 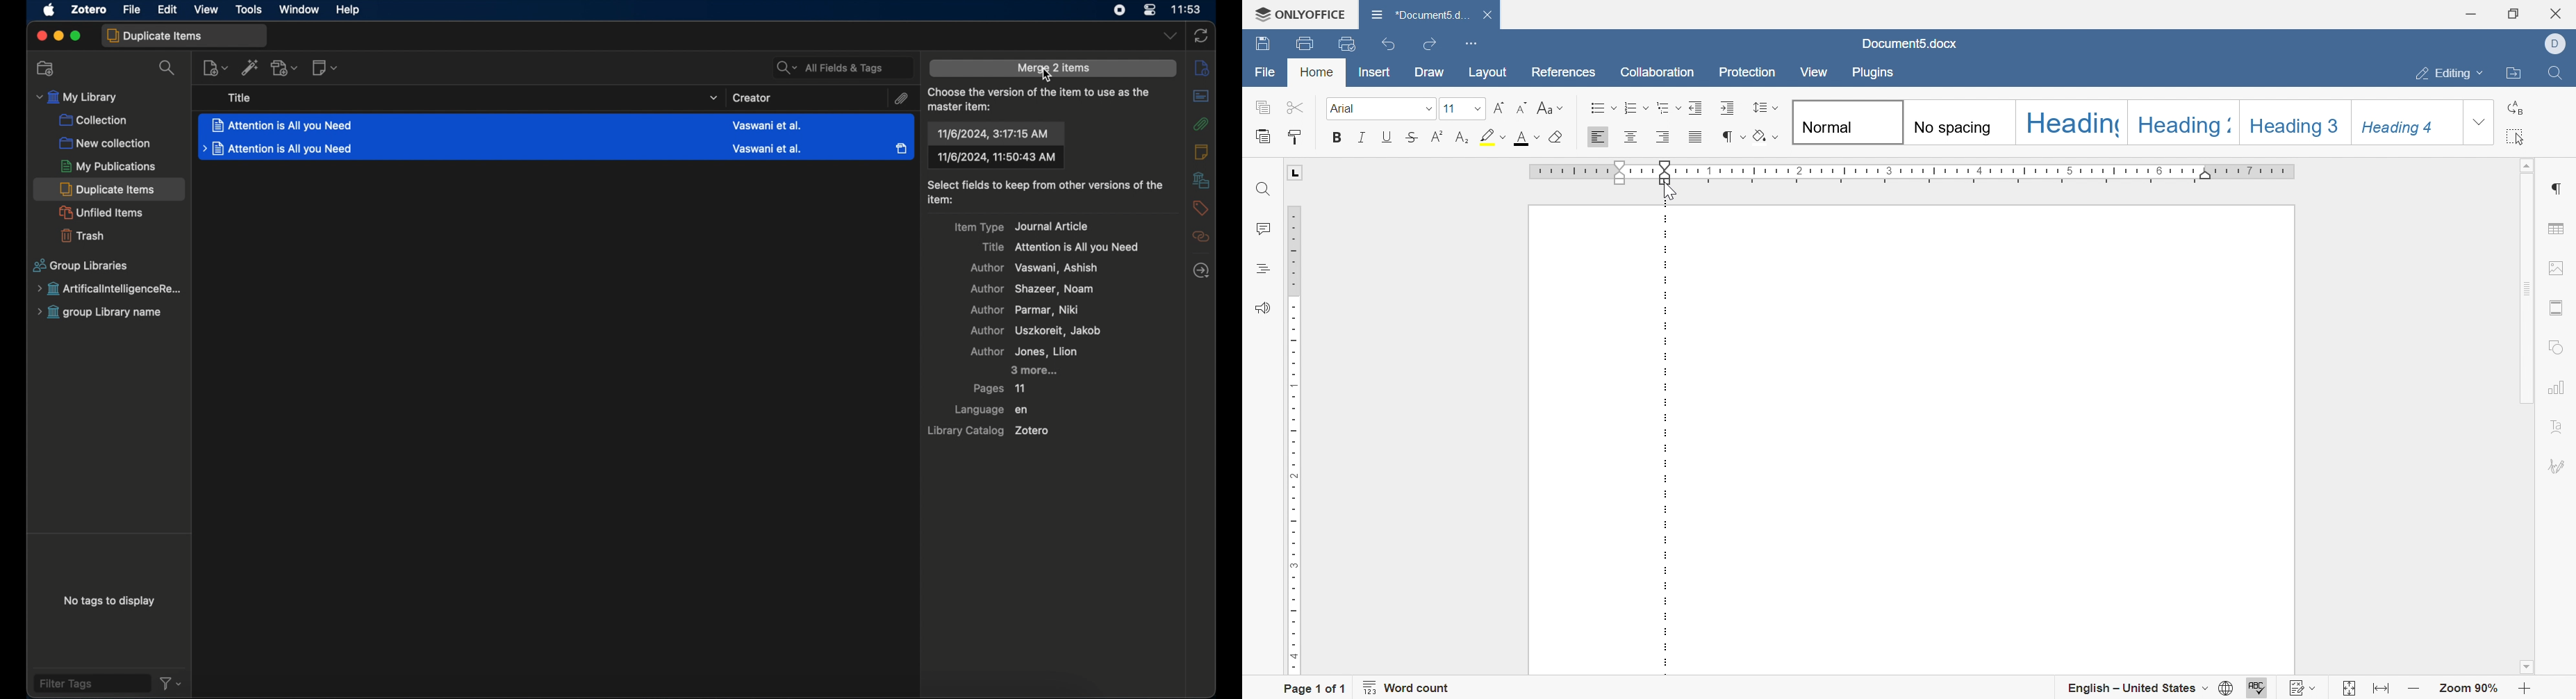 What do you see at coordinates (2516, 74) in the screenshot?
I see `open file location` at bounding box center [2516, 74].